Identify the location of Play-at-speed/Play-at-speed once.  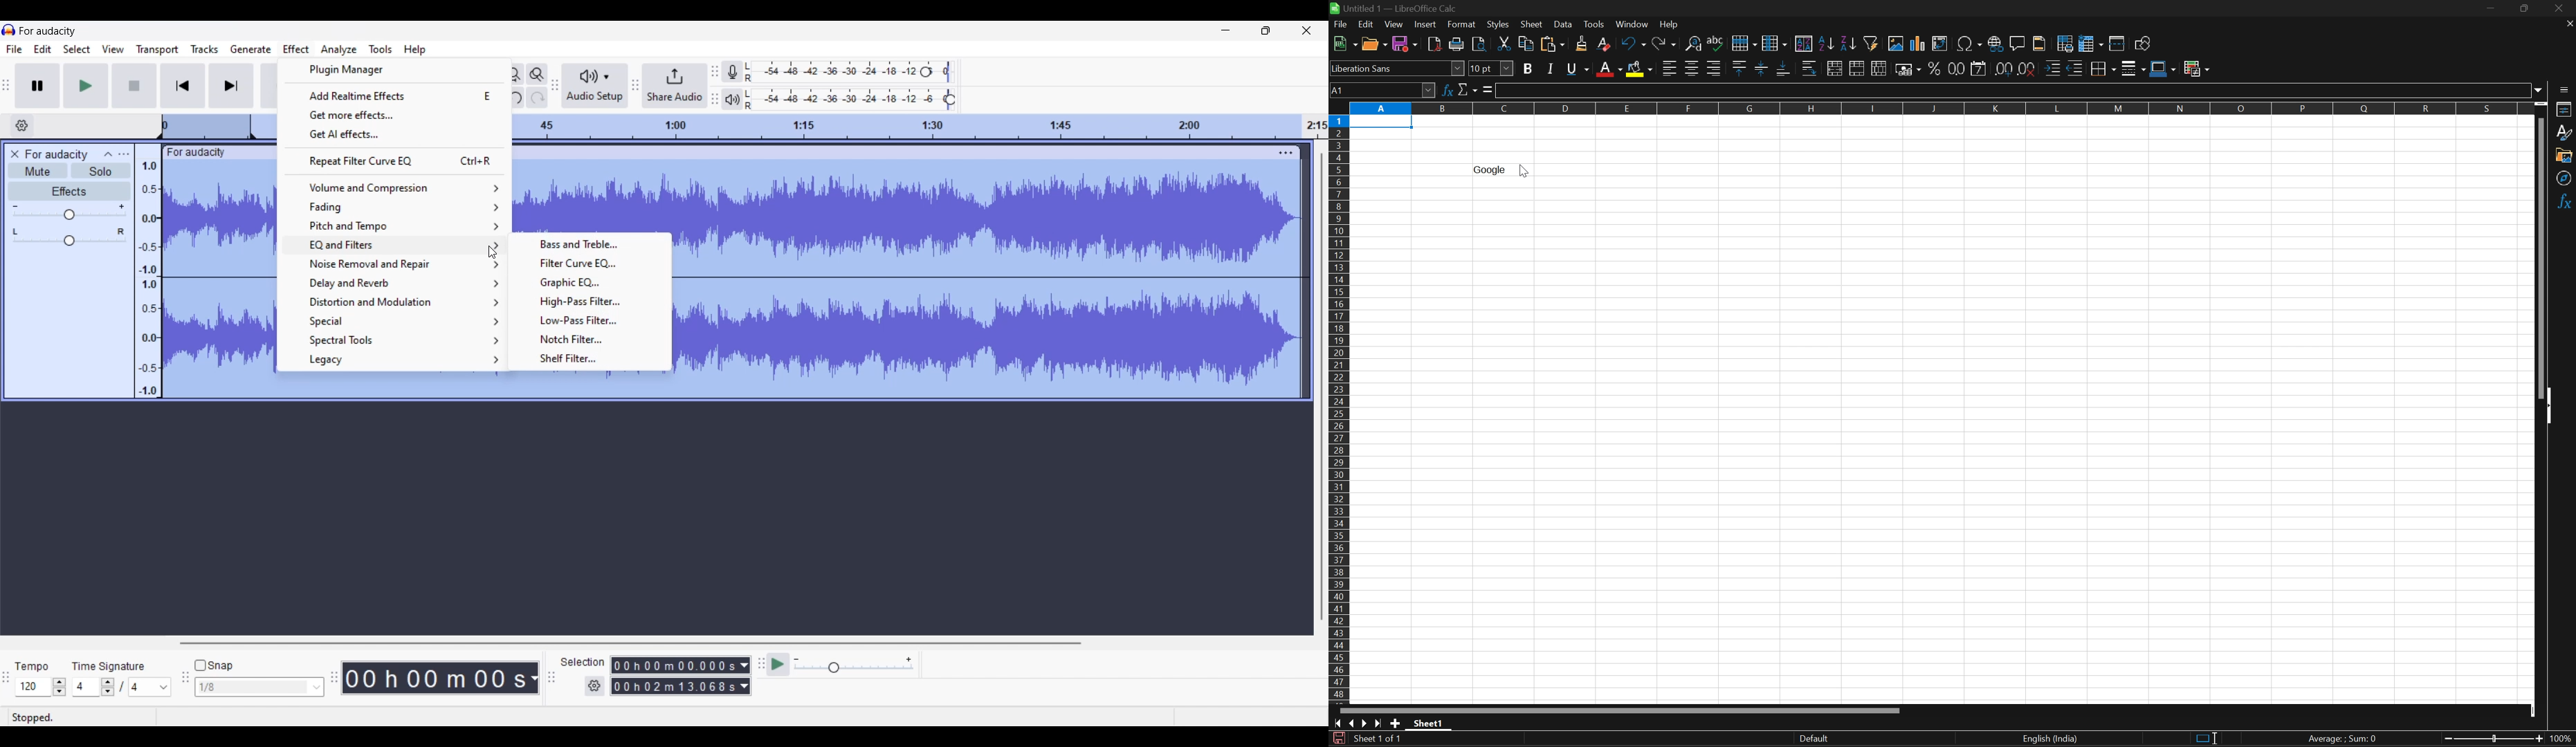
(779, 665).